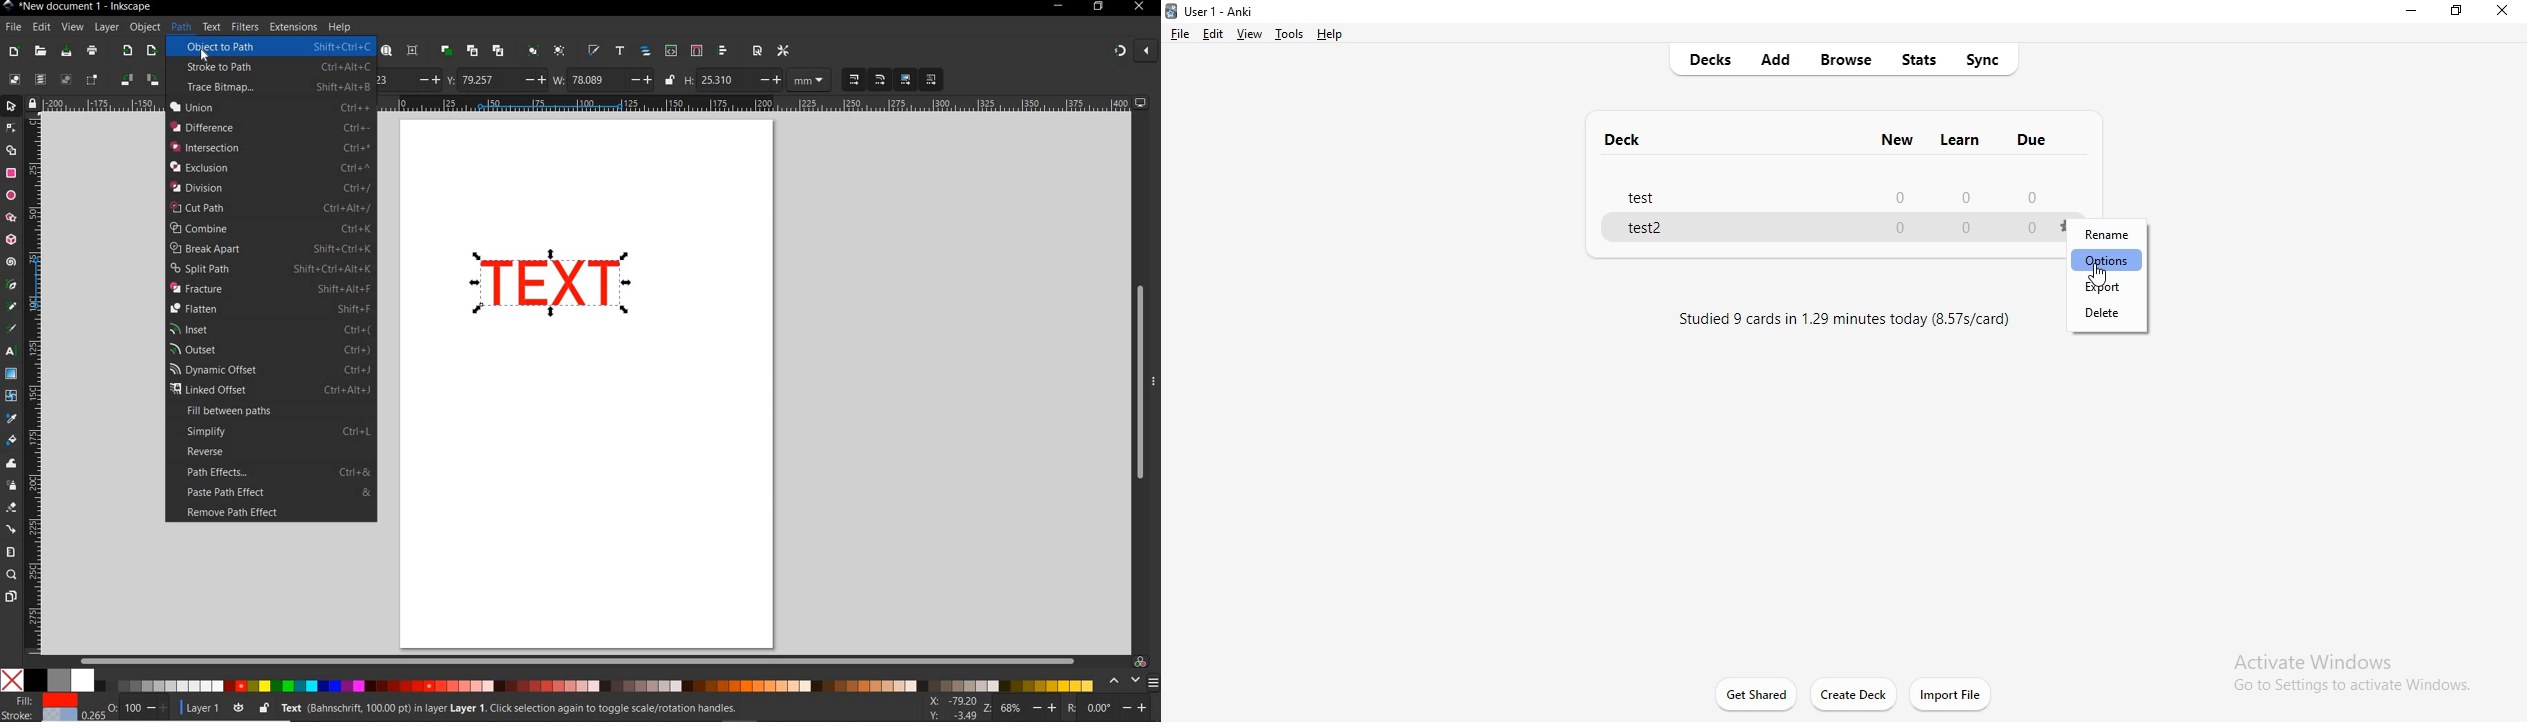  Describe the element at coordinates (269, 308) in the screenshot. I see `FLATTEN` at that location.